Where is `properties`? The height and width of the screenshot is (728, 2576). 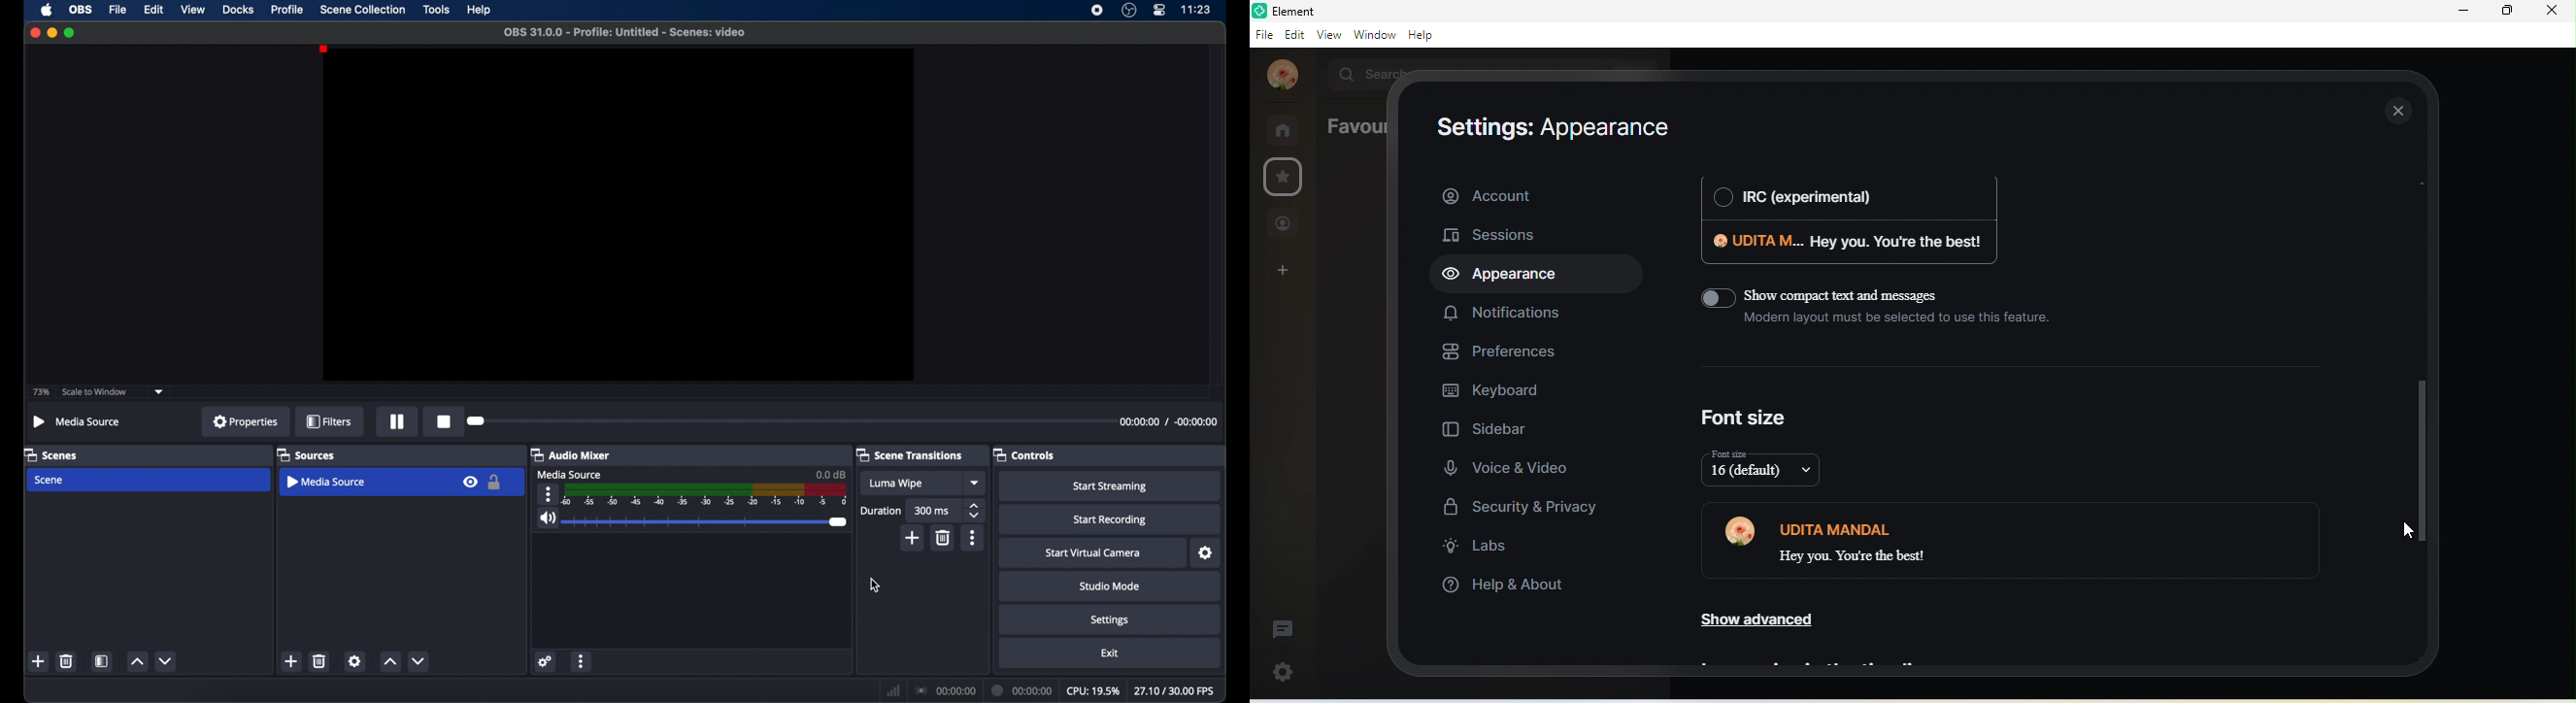
properties is located at coordinates (246, 420).